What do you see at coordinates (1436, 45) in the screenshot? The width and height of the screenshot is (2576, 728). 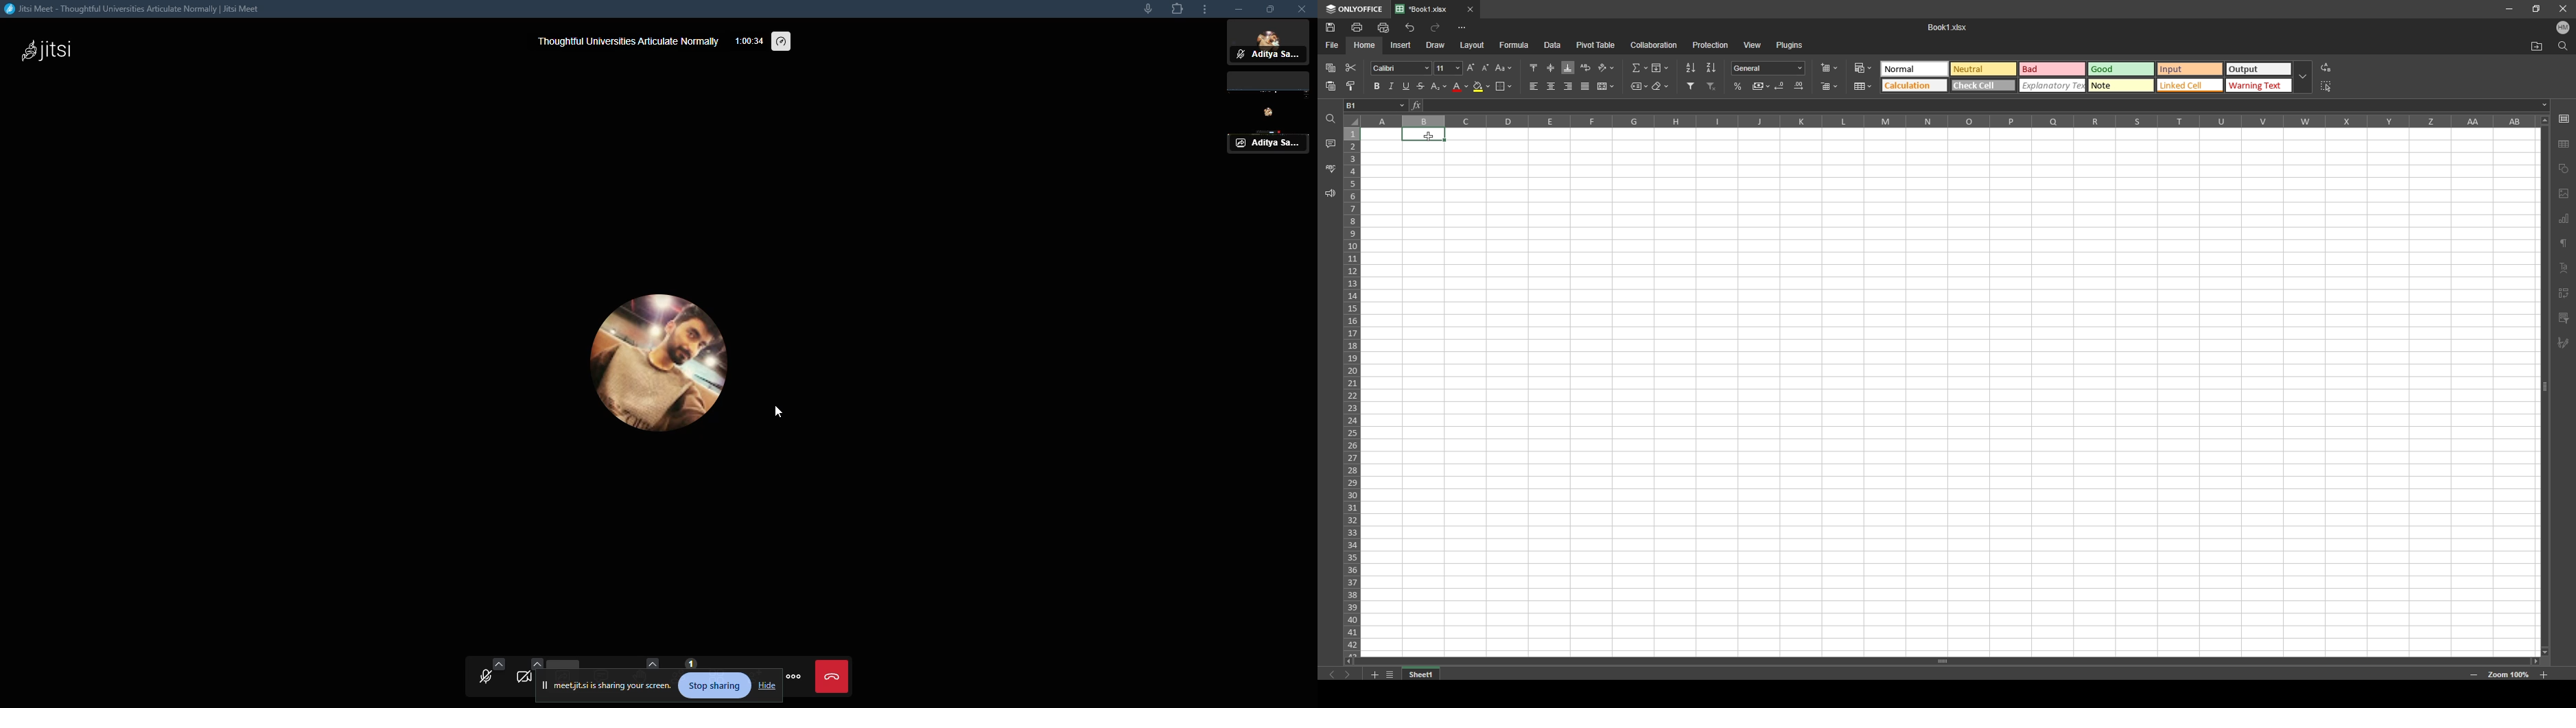 I see `draw` at bounding box center [1436, 45].